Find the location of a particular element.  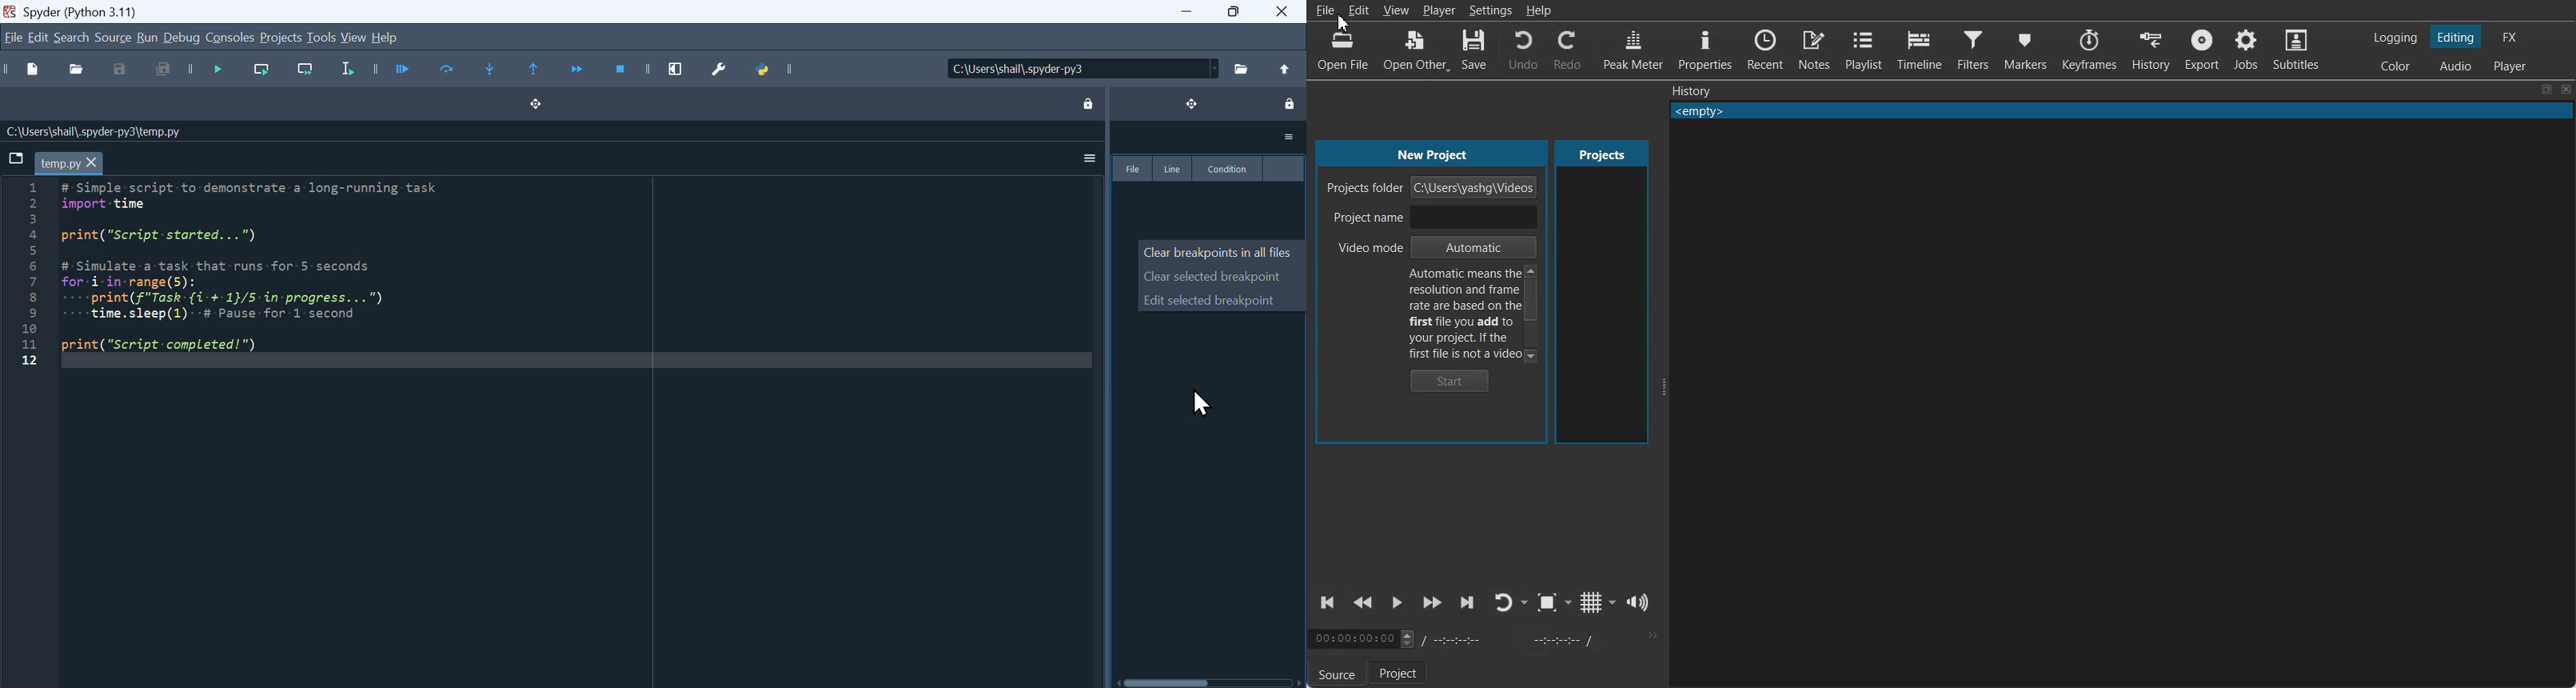

Spyder (Python 3.11) is located at coordinates (103, 10).